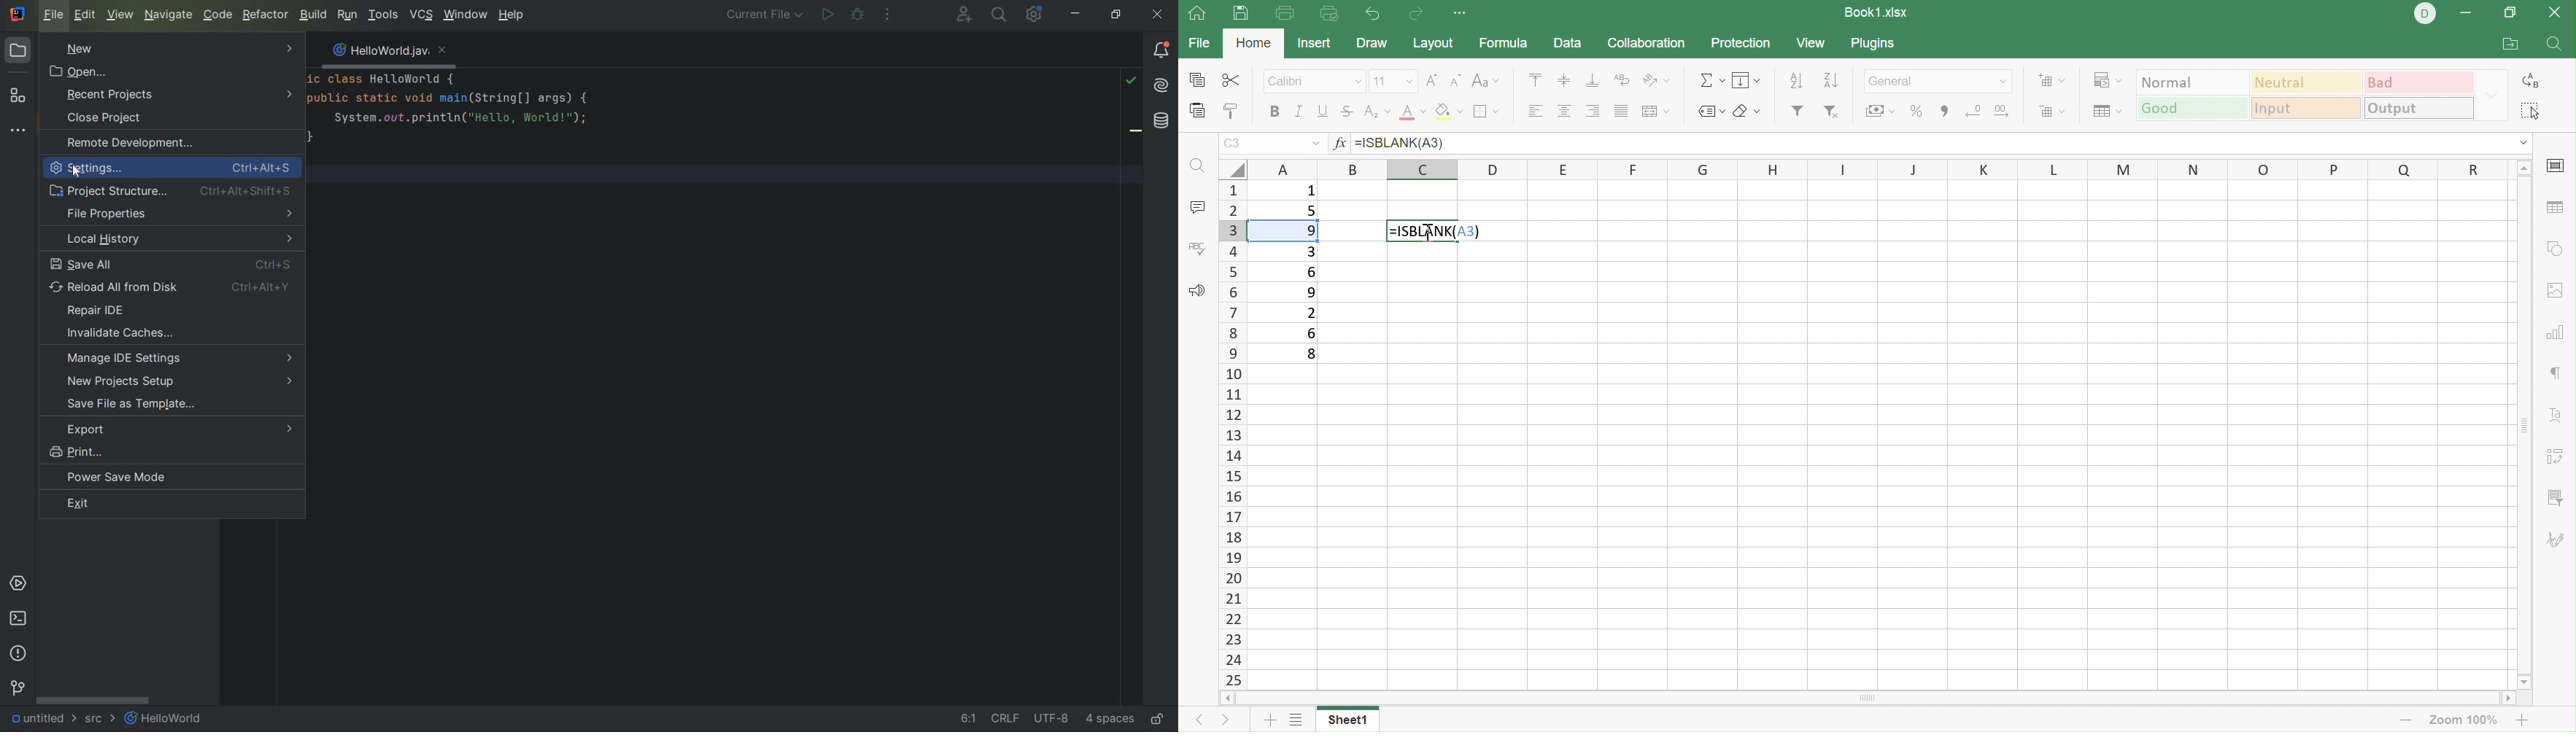 The image size is (2576, 756). I want to click on Strikethrough, so click(1346, 111).